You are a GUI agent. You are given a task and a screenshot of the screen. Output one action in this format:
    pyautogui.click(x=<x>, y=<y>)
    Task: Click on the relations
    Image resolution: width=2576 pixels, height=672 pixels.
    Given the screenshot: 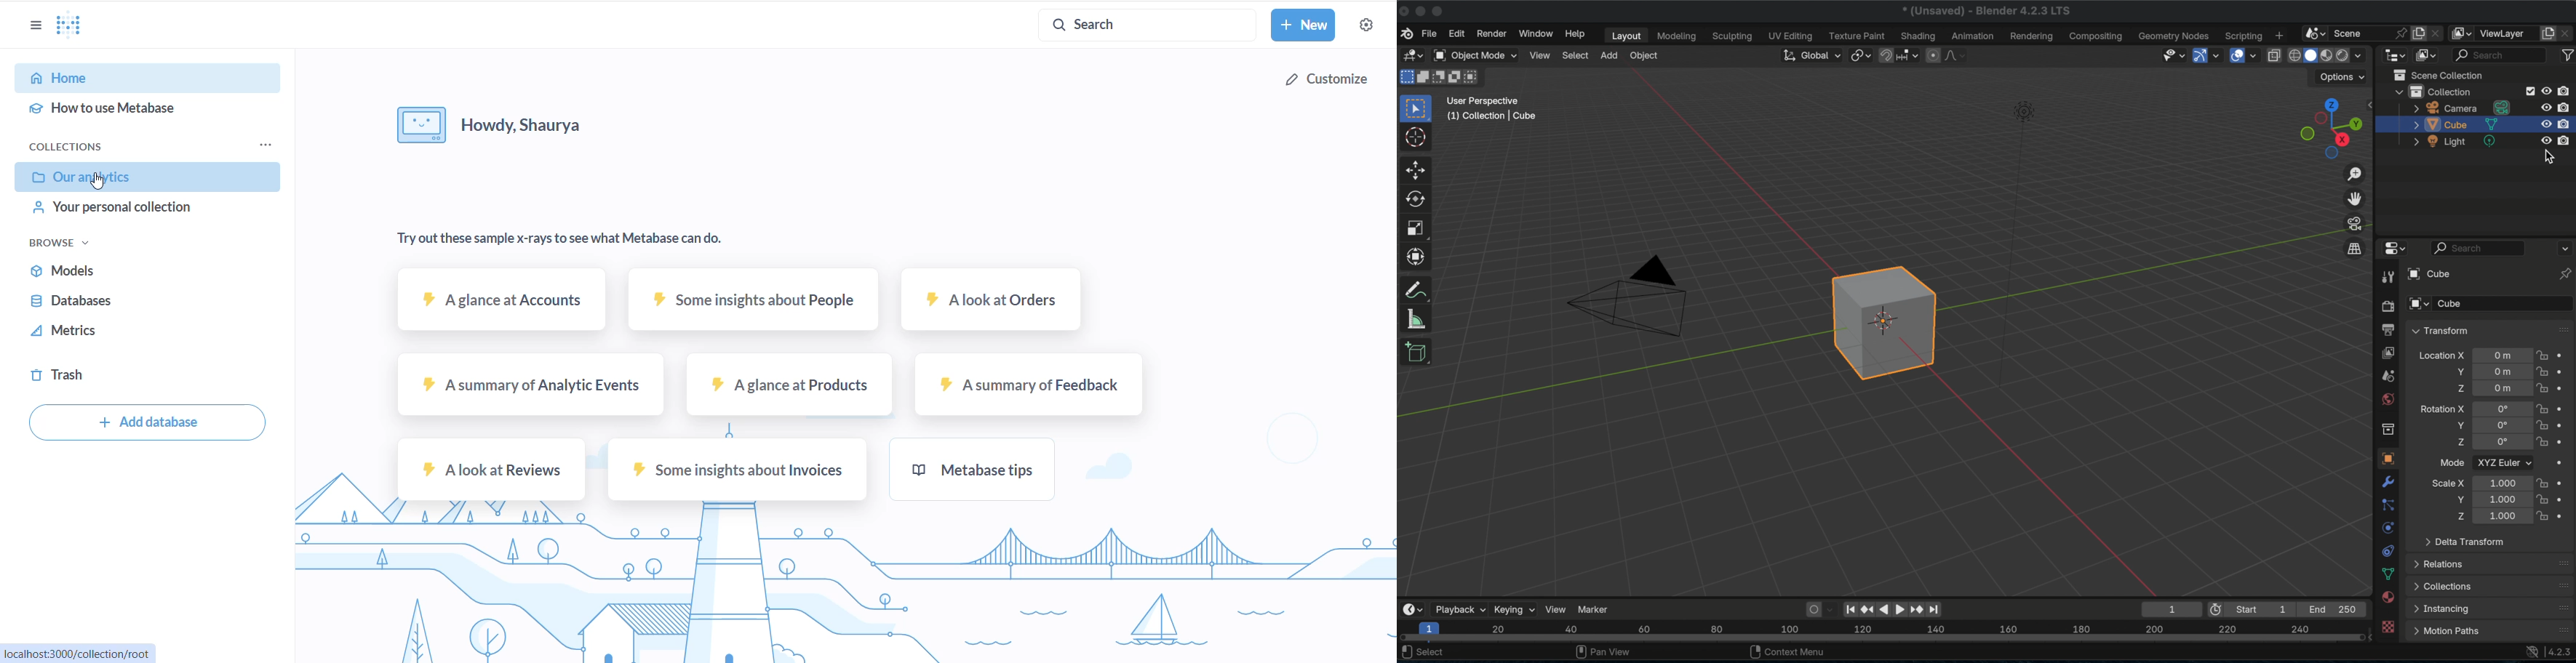 What is the action you would take?
    pyautogui.click(x=2442, y=564)
    